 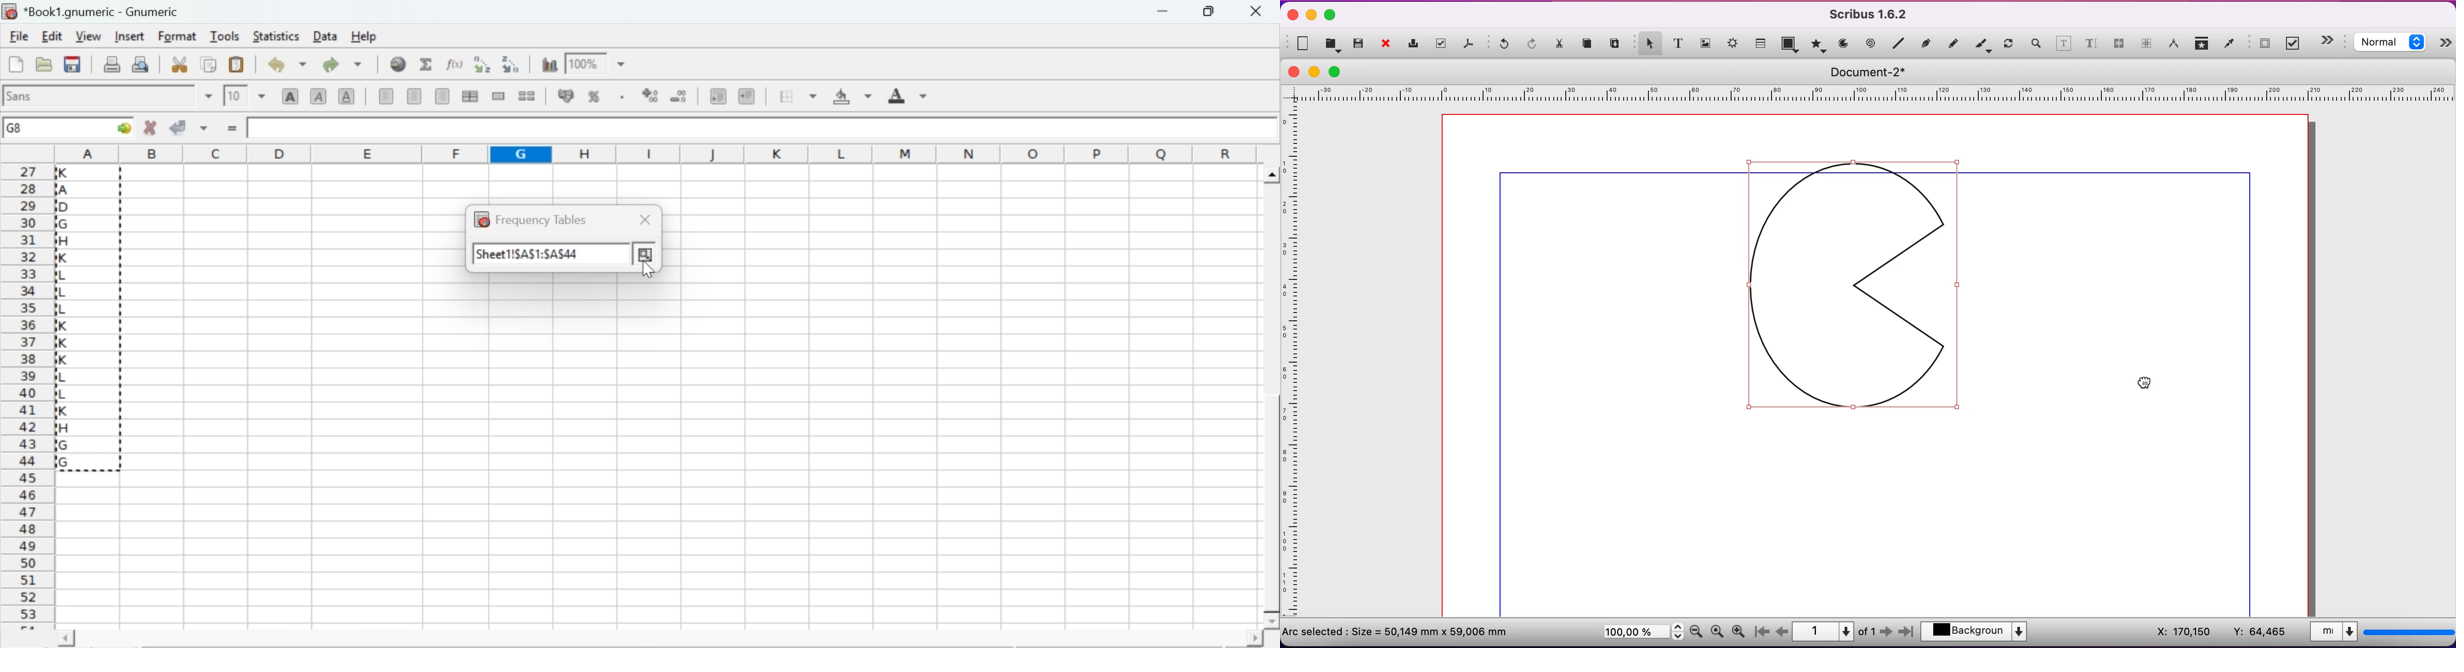 I want to click on shape, so click(x=1792, y=45).